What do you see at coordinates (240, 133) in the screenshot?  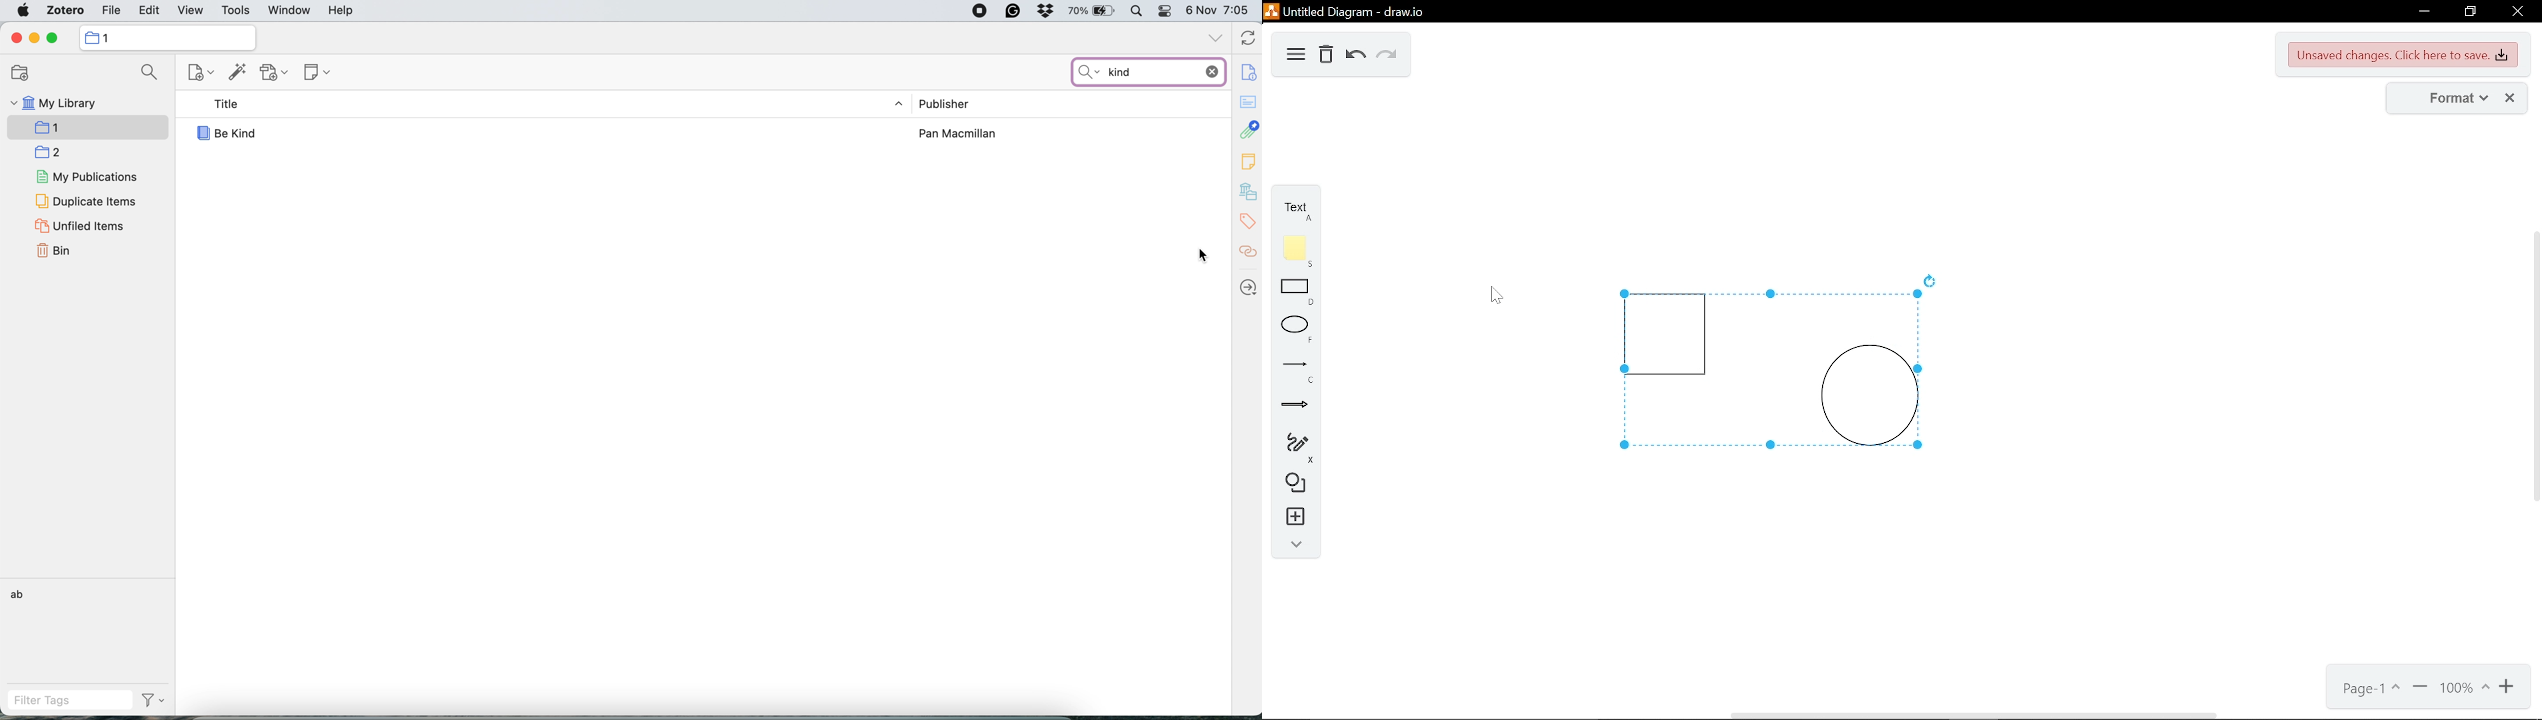 I see `Be Kind` at bounding box center [240, 133].